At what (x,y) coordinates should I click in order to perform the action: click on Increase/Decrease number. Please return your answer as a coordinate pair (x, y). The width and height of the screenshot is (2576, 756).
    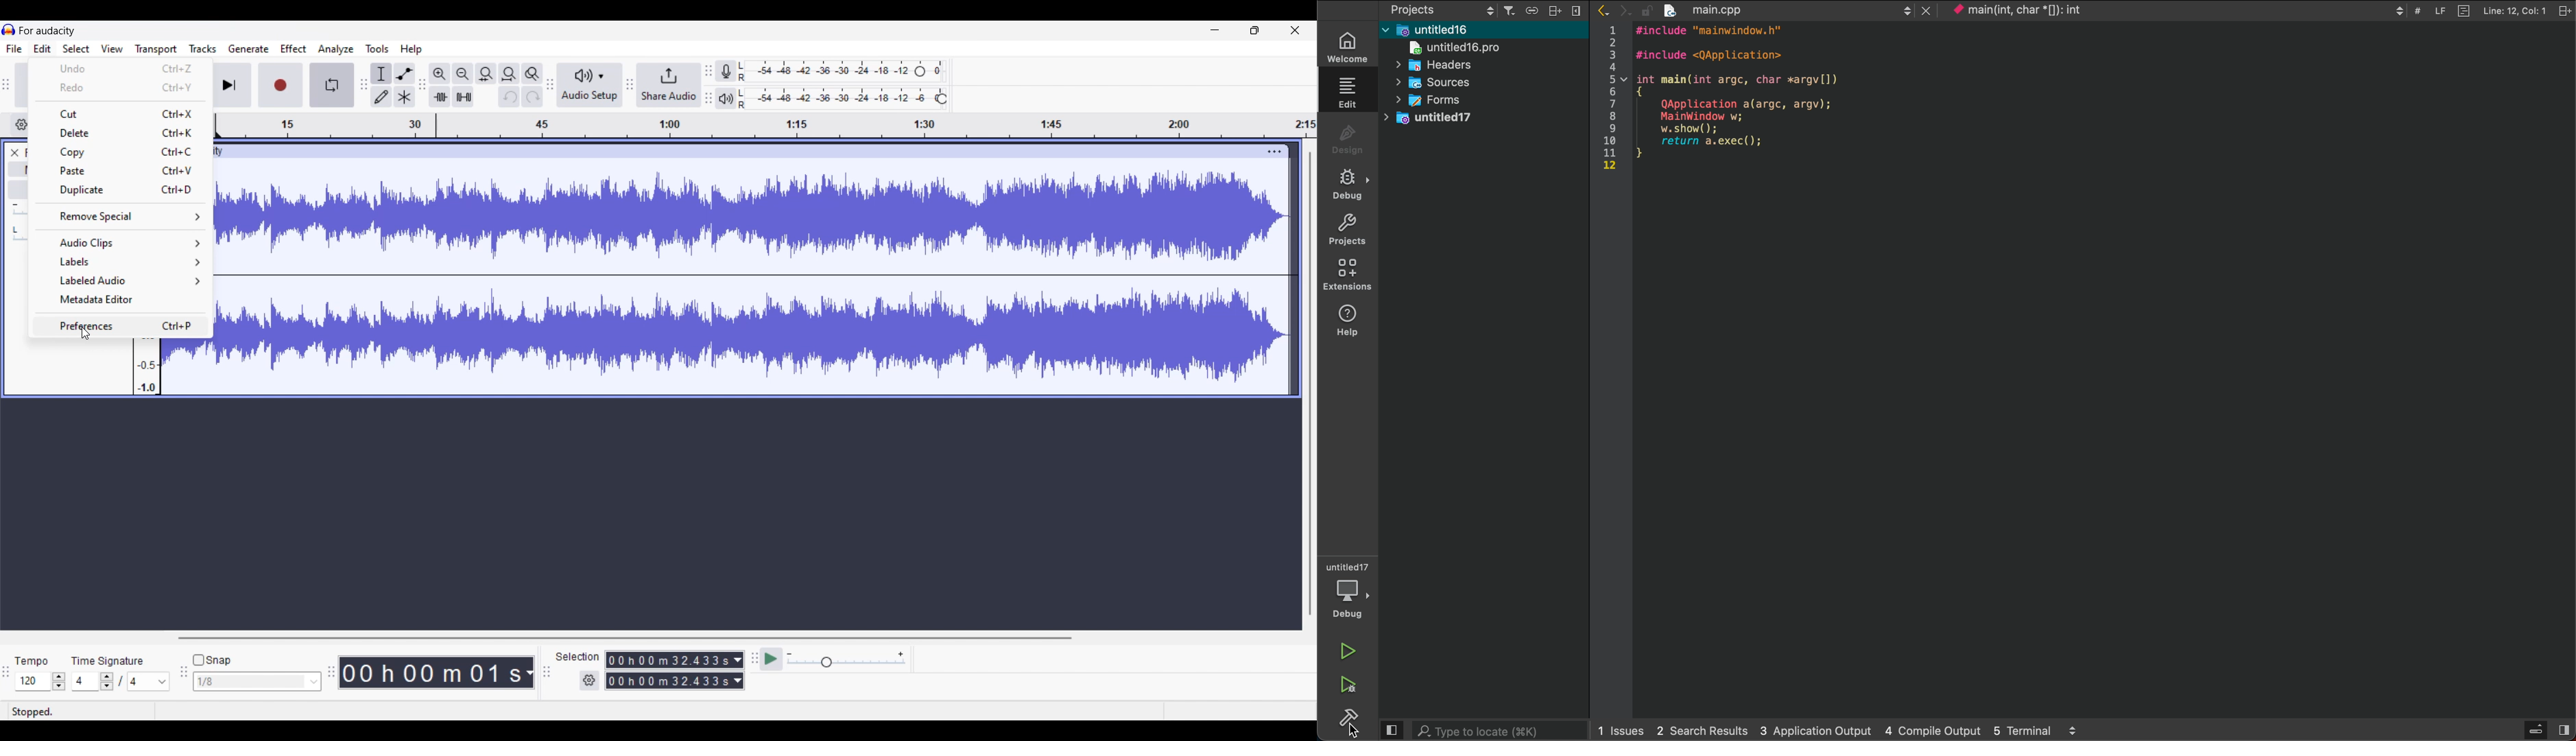
    Looking at the image, I should click on (107, 681).